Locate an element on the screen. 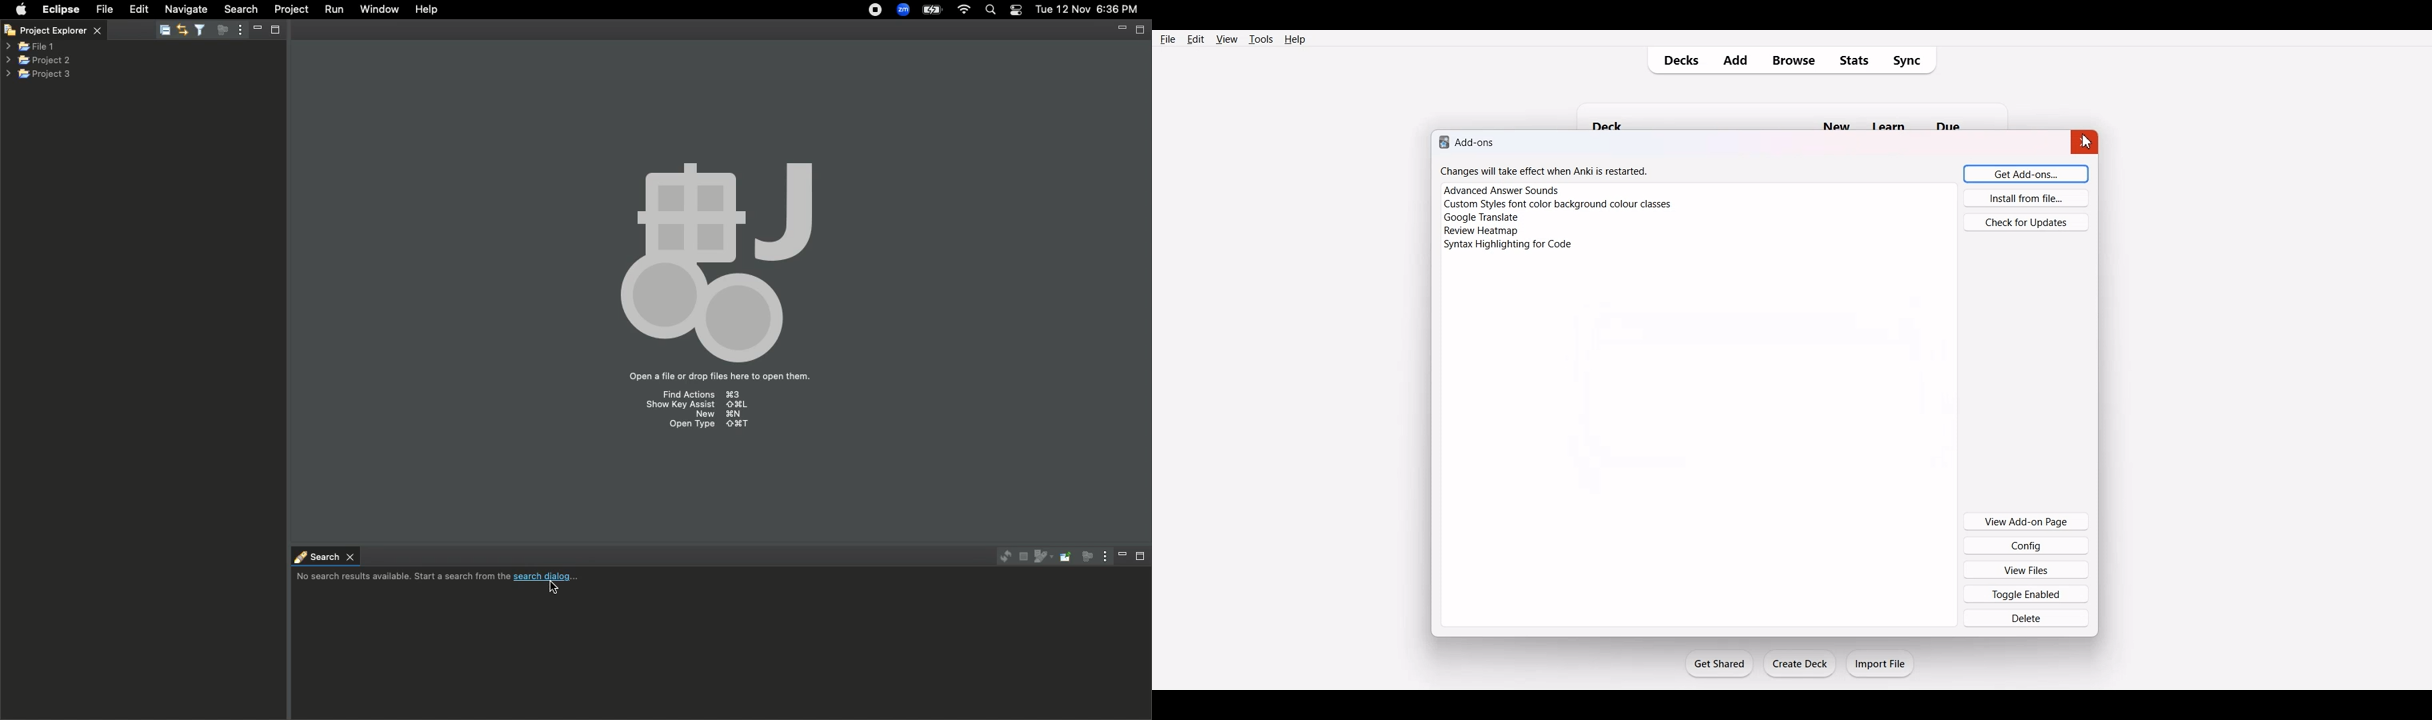 The height and width of the screenshot is (728, 2436). Collapse all is located at coordinates (165, 31).